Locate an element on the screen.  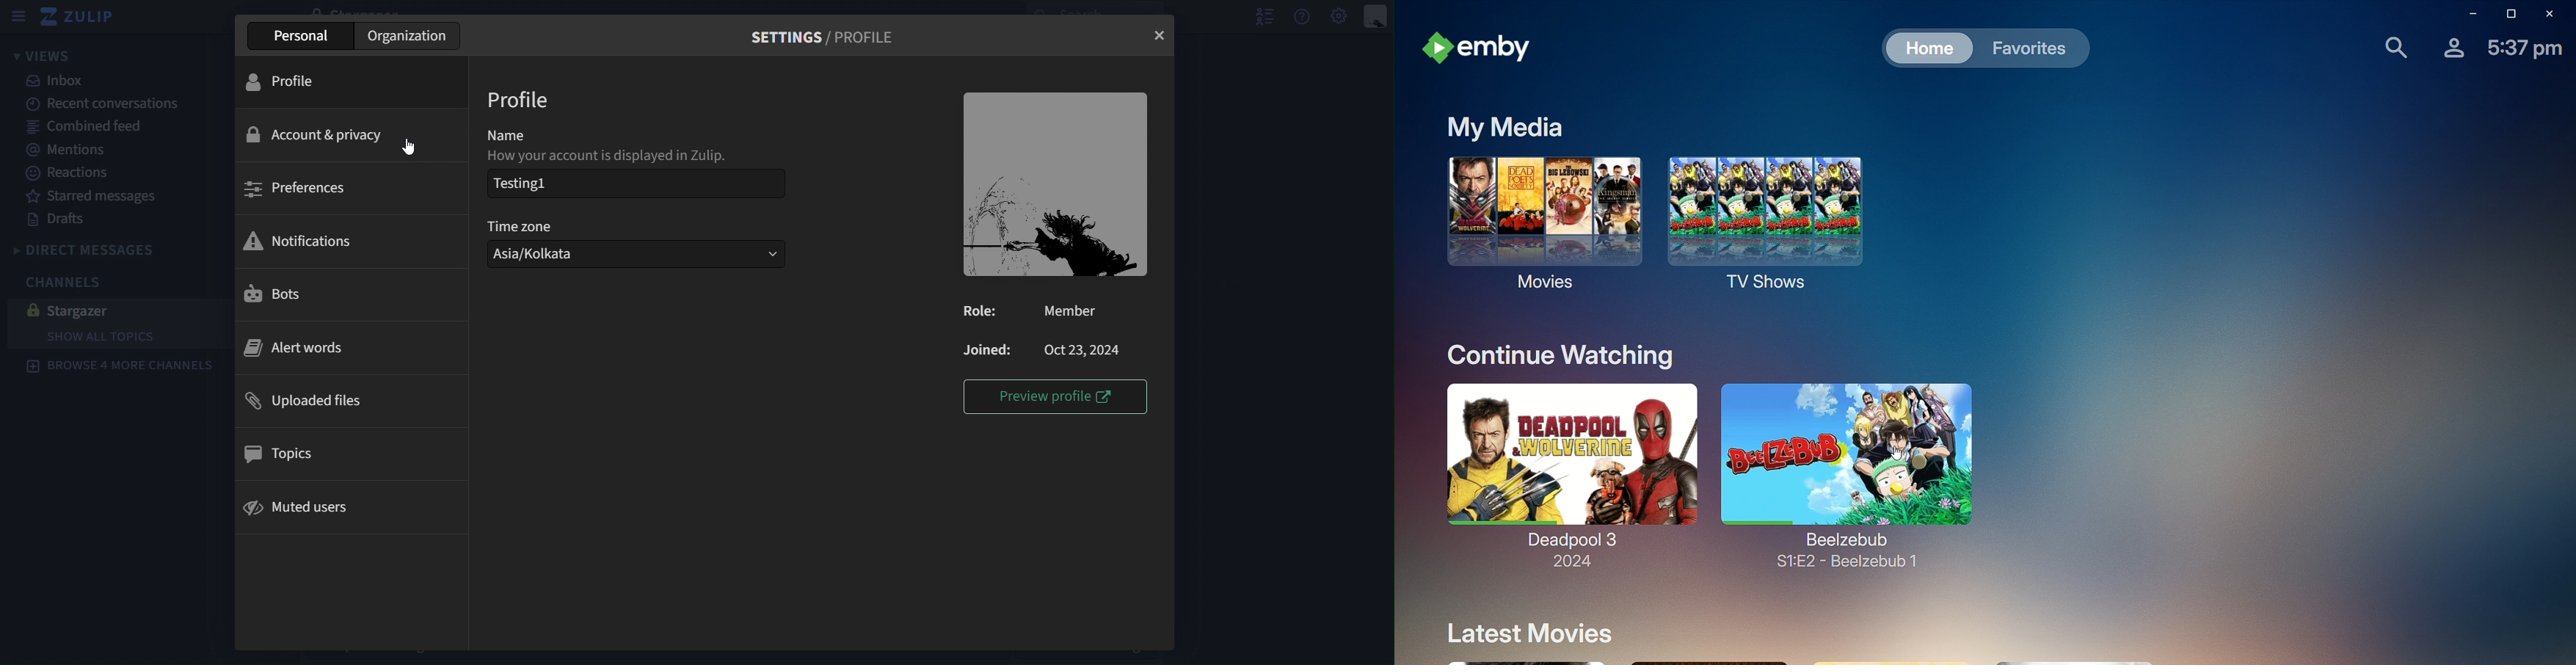
Role: Member is located at coordinates (1029, 312).